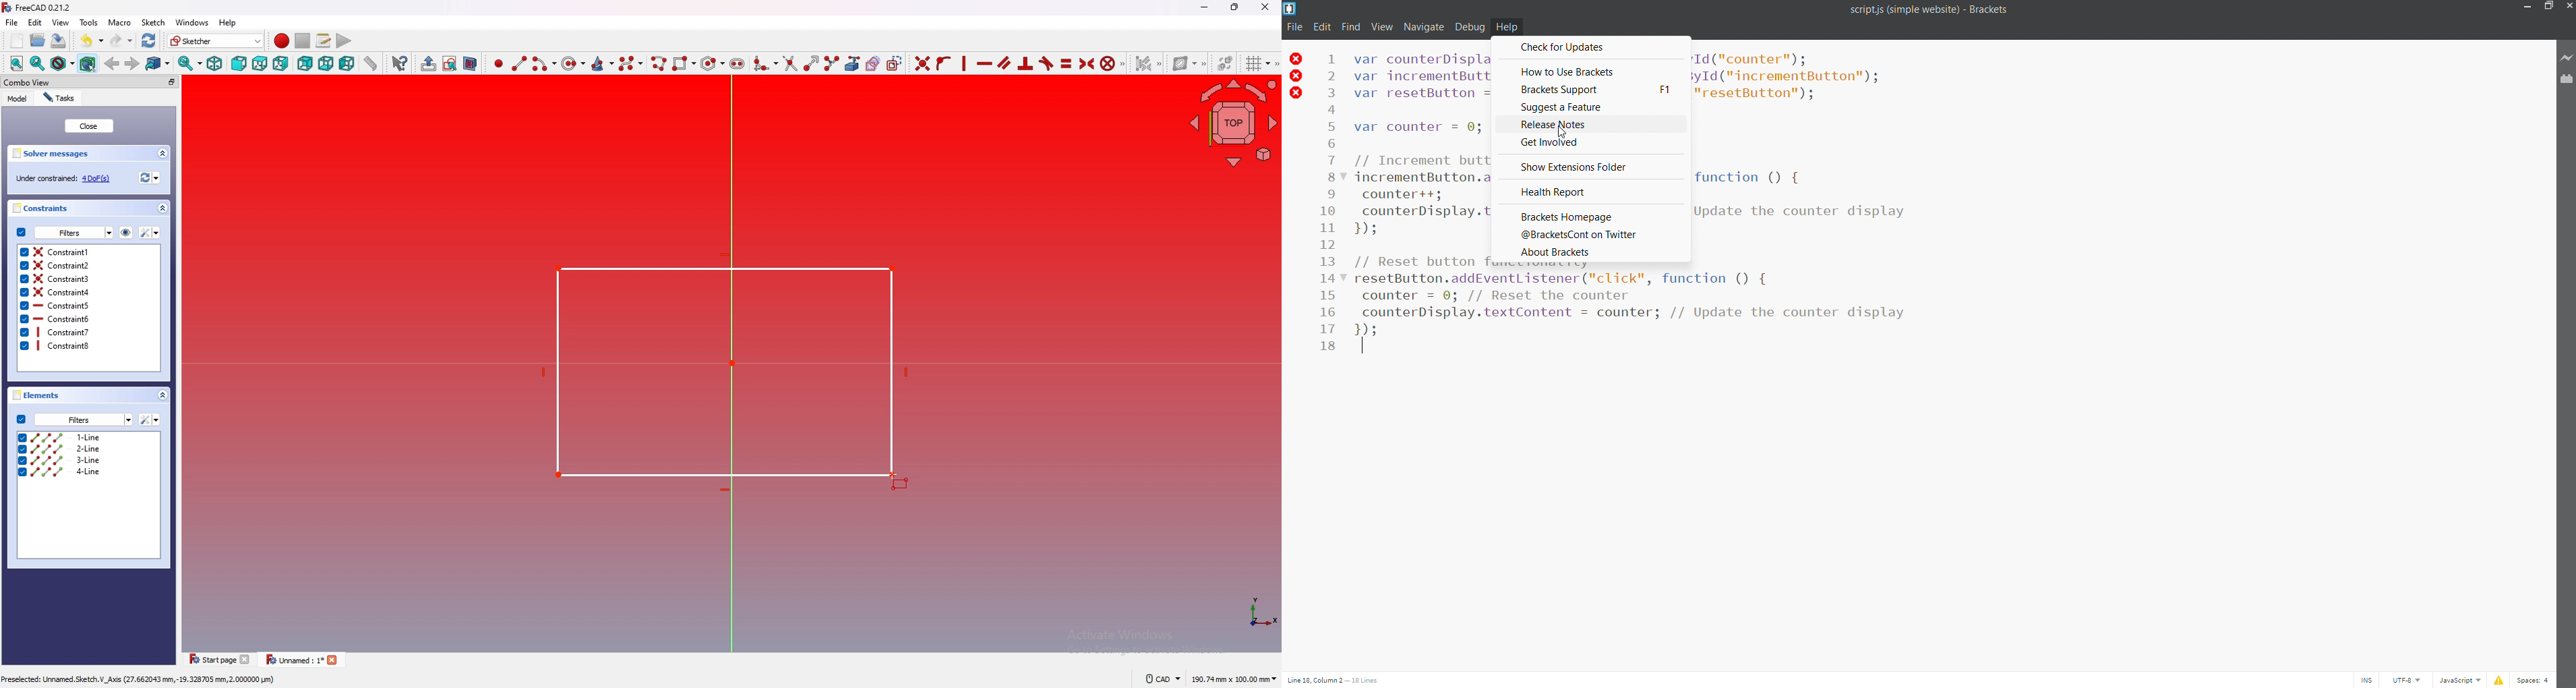 The image size is (2576, 700). What do you see at coordinates (1088, 64) in the screenshot?
I see `constraint symmetrical` at bounding box center [1088, 64].